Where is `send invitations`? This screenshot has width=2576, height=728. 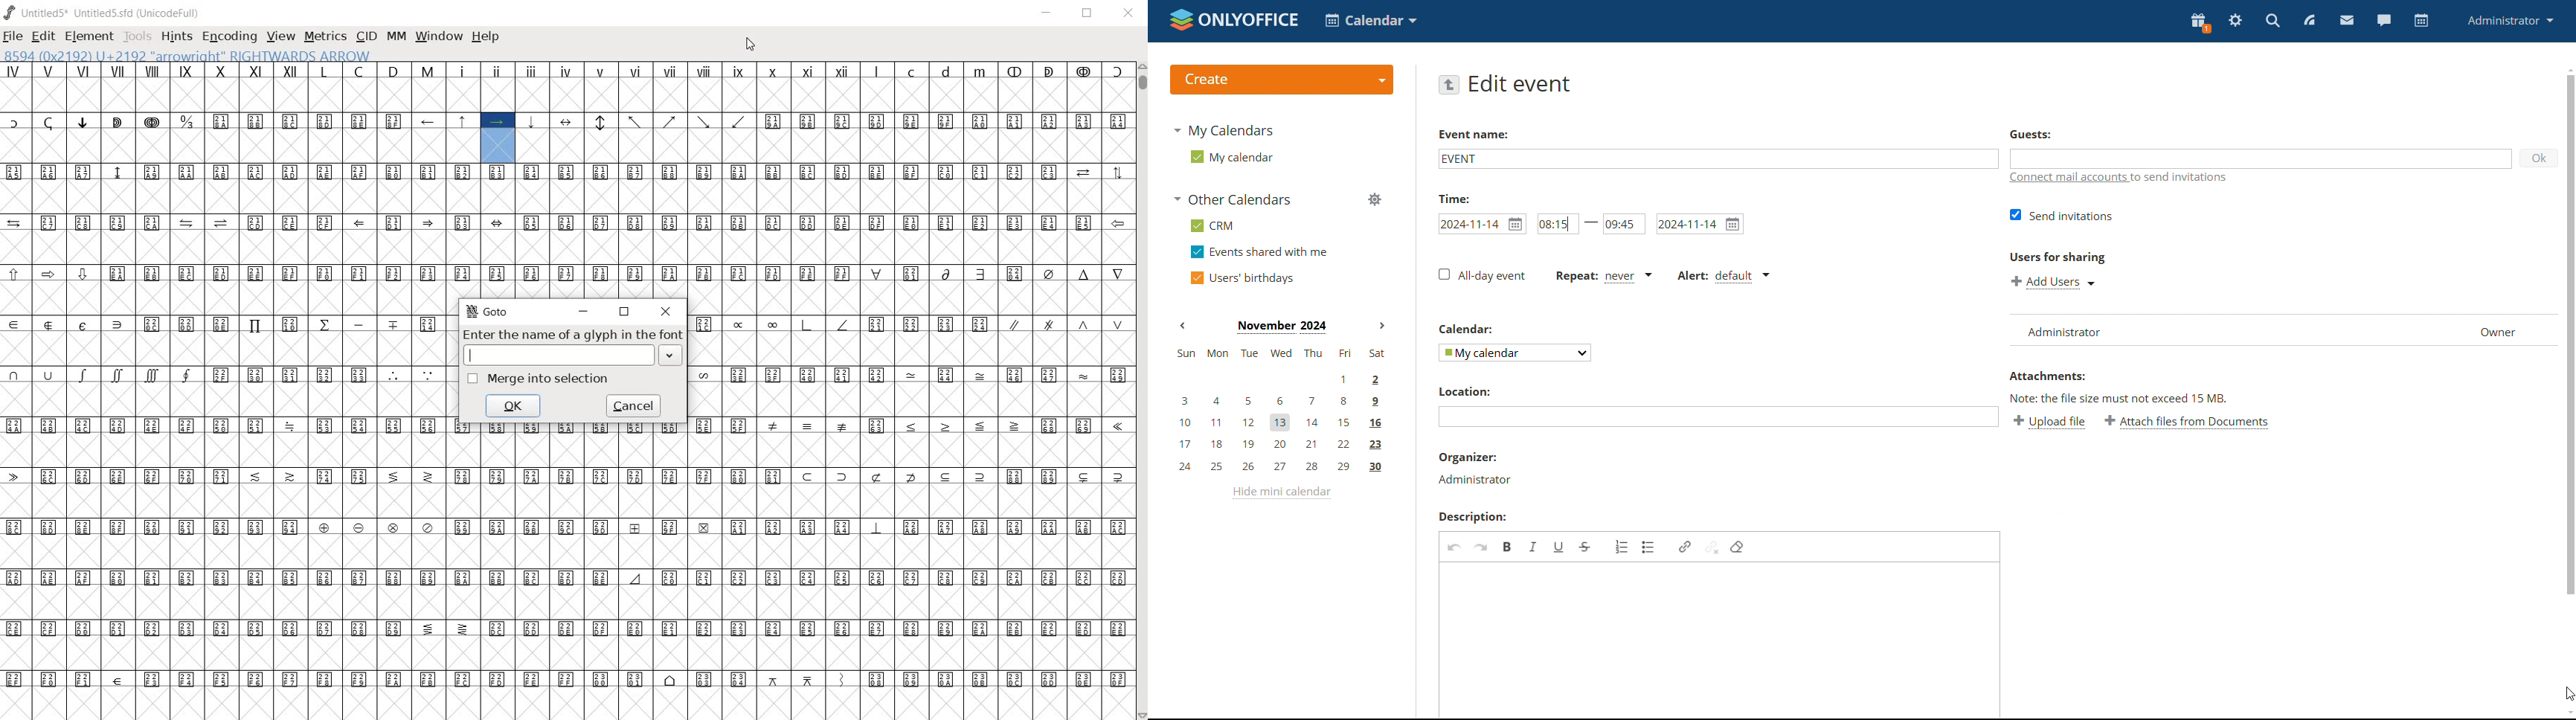
send invitations is located at coordinates (2063, 215).